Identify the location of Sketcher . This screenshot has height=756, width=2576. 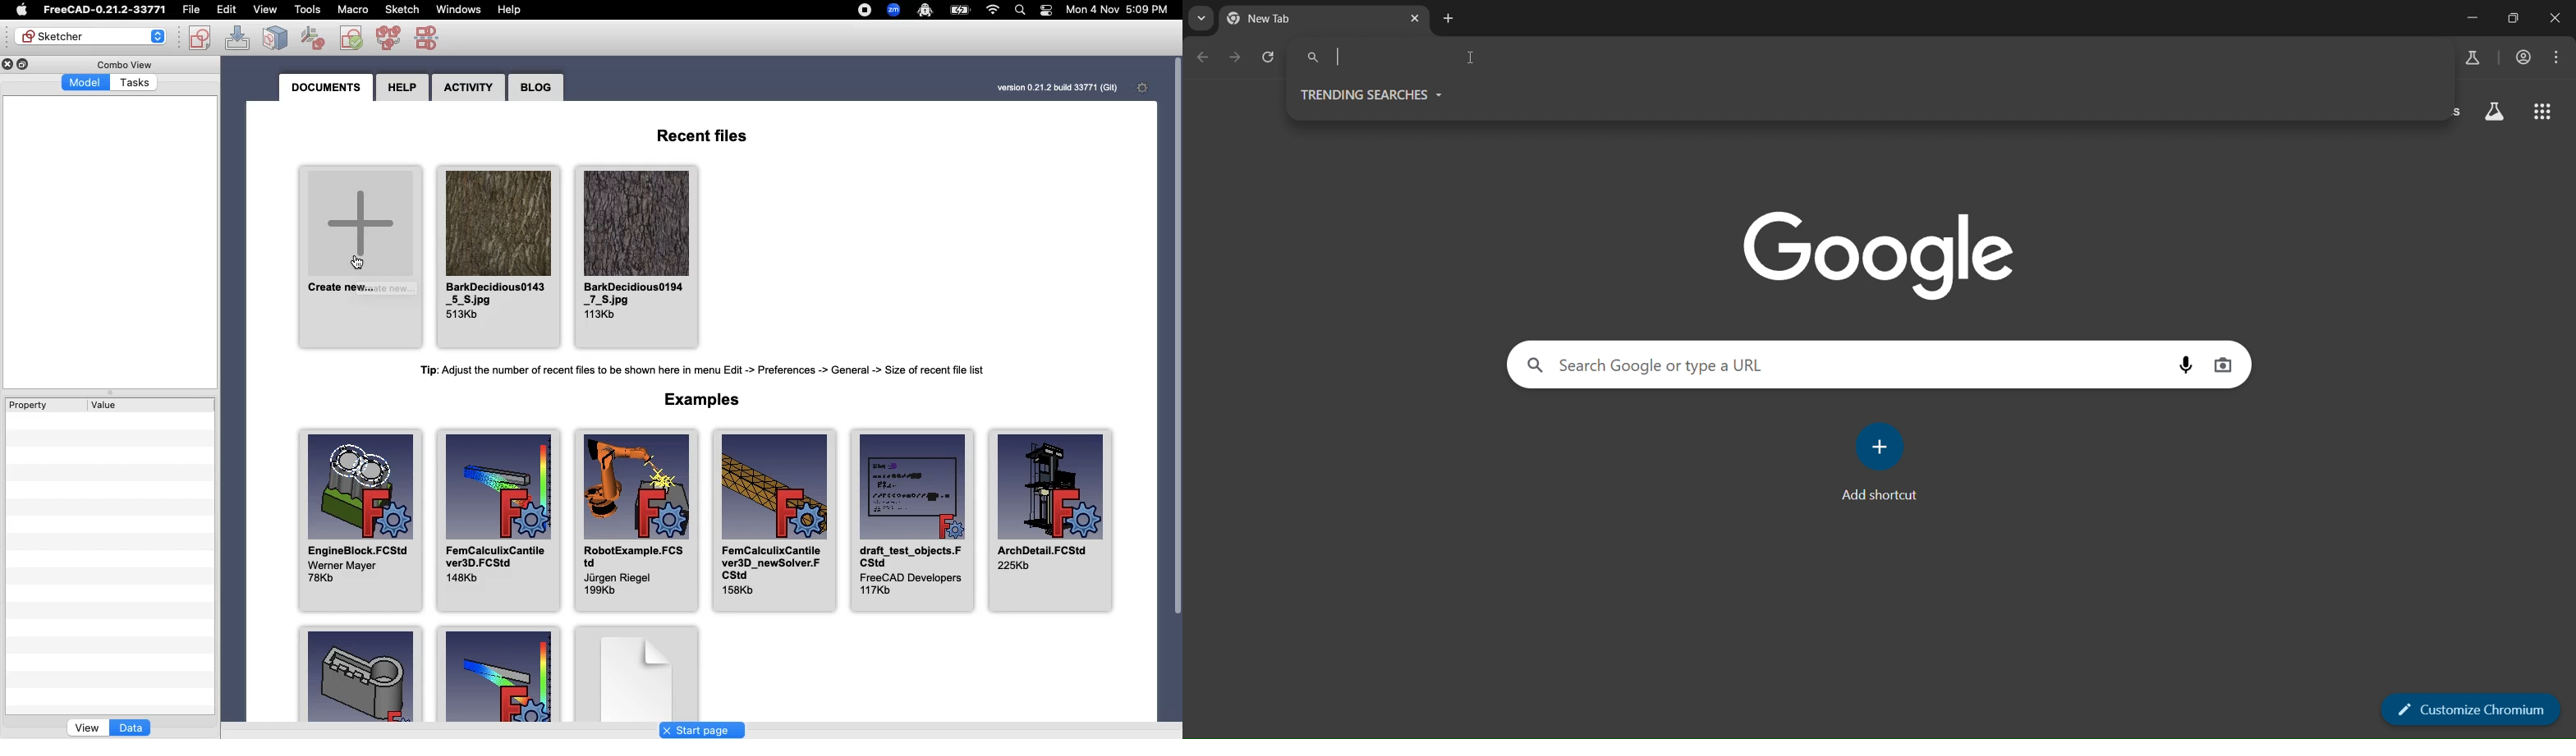
(90, 36).